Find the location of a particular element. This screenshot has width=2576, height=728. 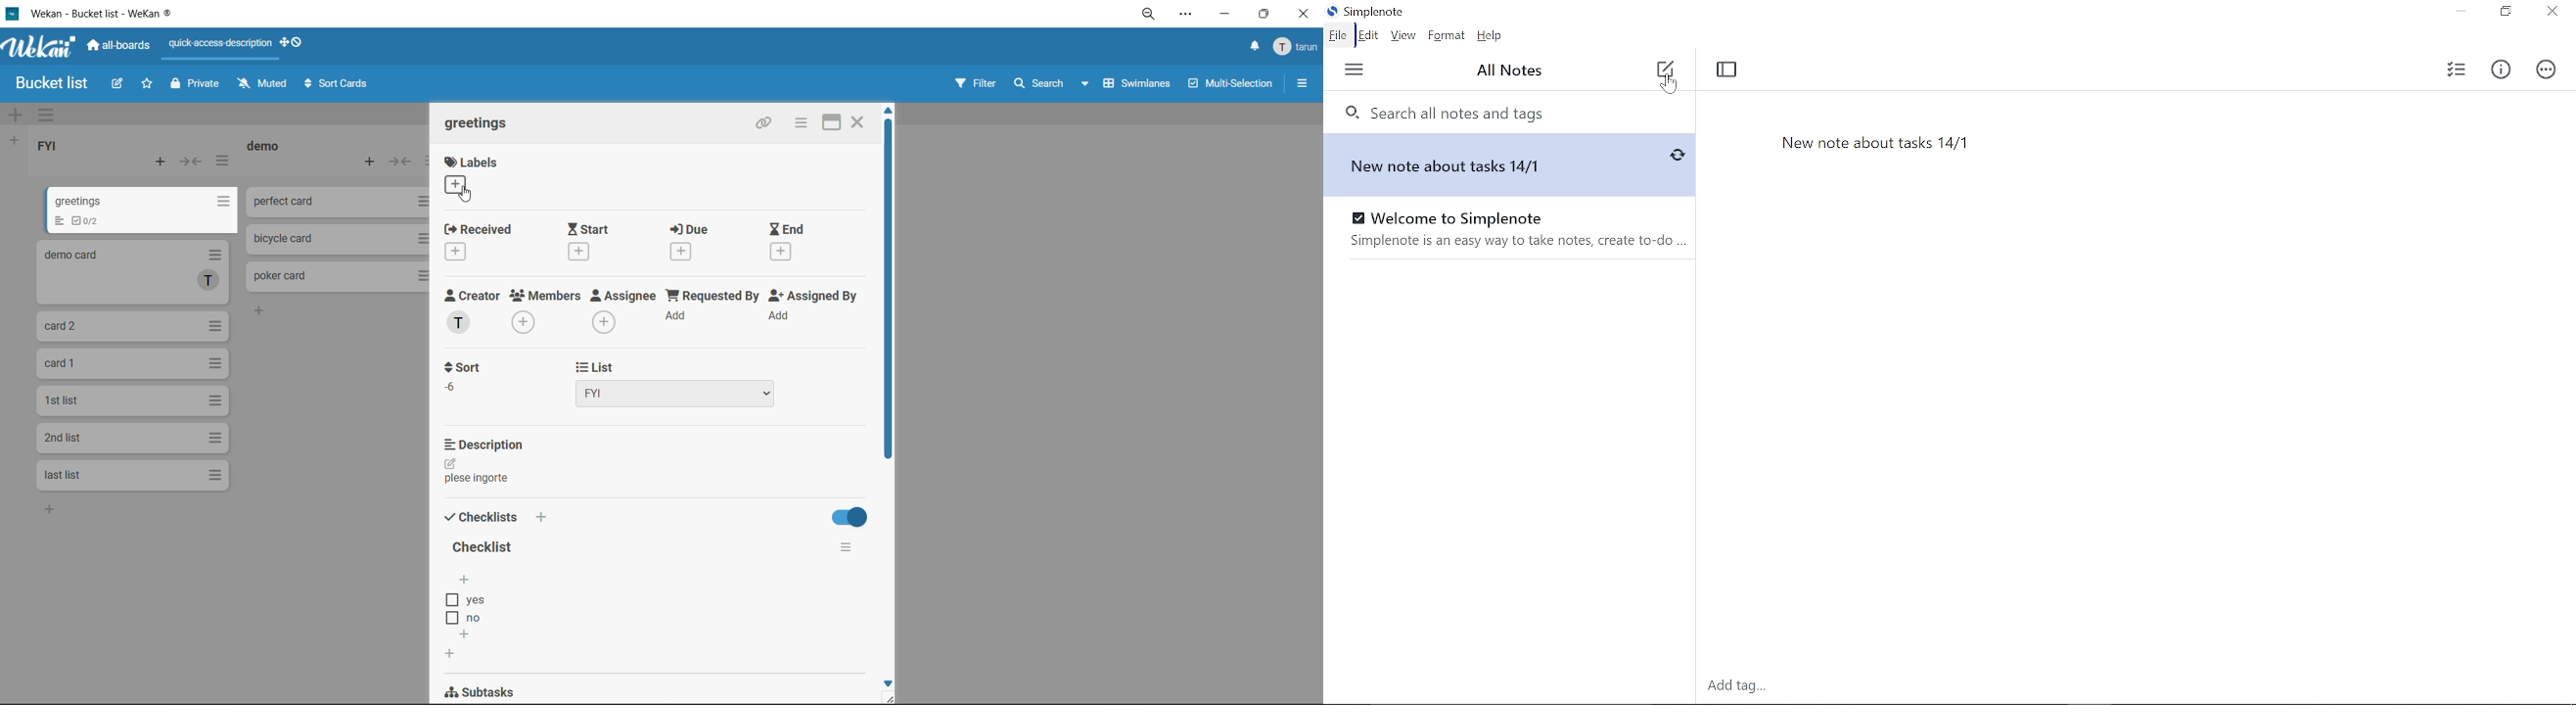

show desktop drag handles is located at coordinates (292, 44).